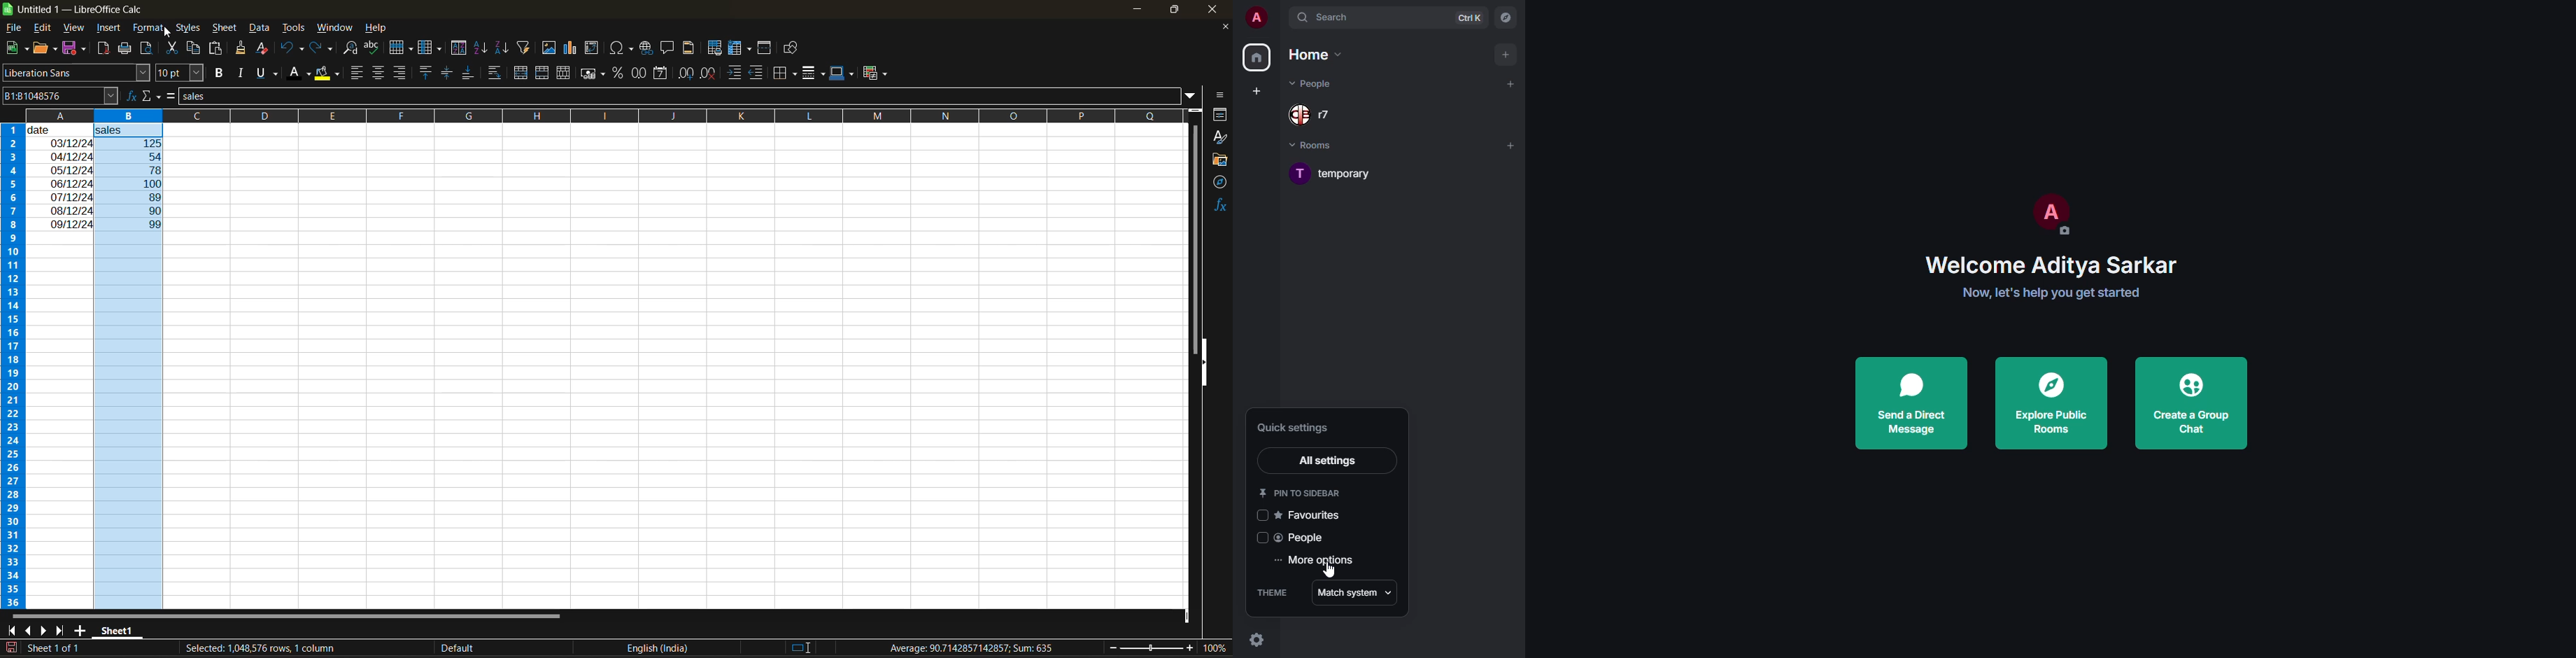 This screenshot has height=672, width=2576. I want to click on scroll to first sheet, so click(11, 631).